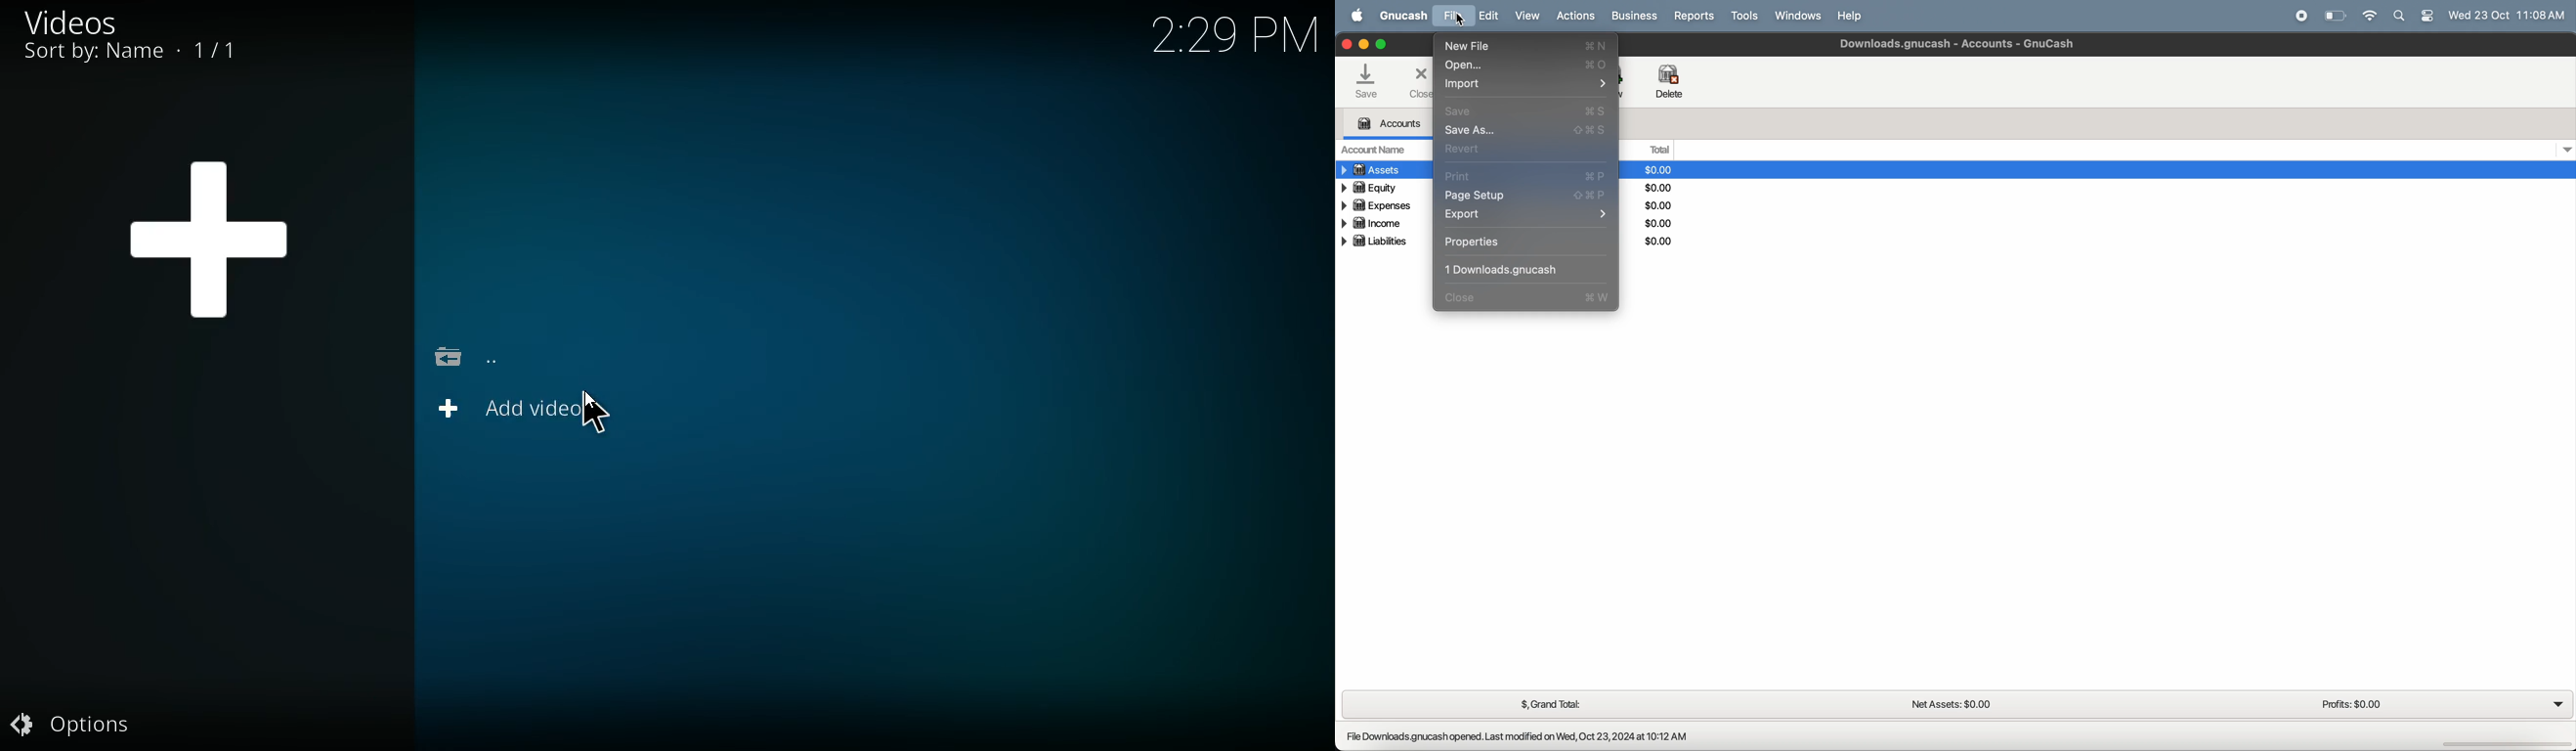 The height and width of the screenshot is (756, 2576). Describe the element at coordinates (1657, 189) in the screenshot. I see `dollars` at that location.